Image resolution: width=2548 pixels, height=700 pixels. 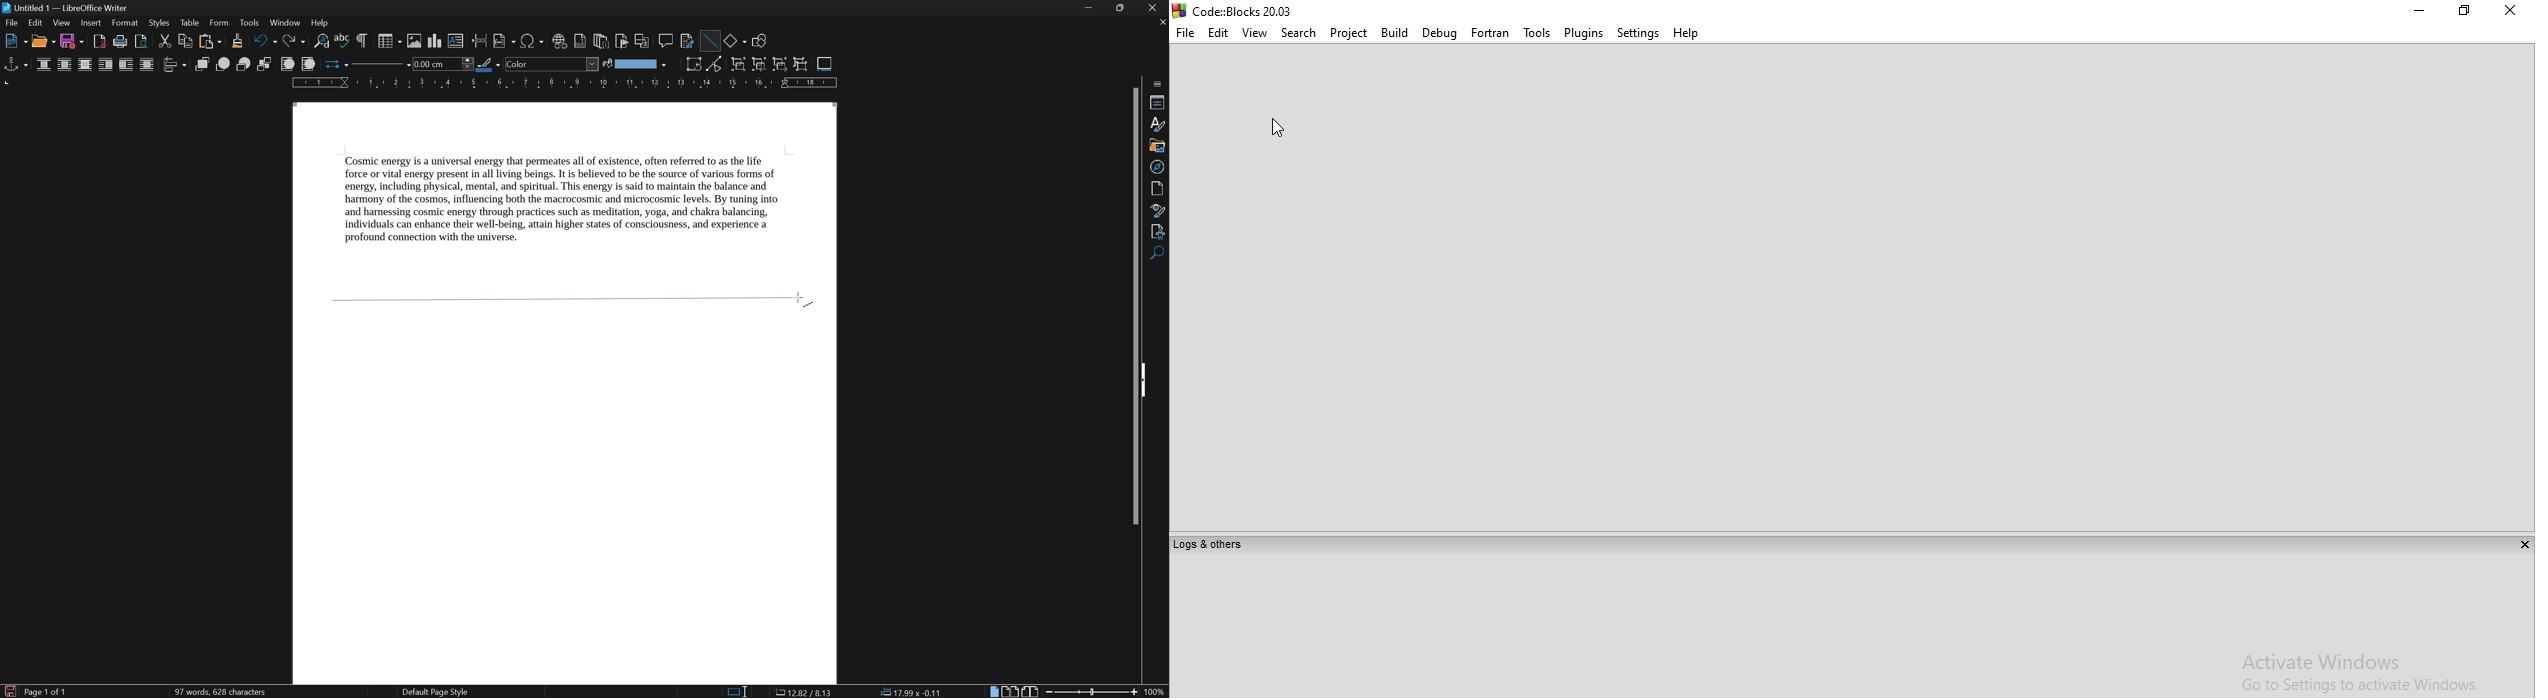 What do you see at coordinates (694, 64) in the screenshot?
I see `rotate` at bounding box center [694, 64].